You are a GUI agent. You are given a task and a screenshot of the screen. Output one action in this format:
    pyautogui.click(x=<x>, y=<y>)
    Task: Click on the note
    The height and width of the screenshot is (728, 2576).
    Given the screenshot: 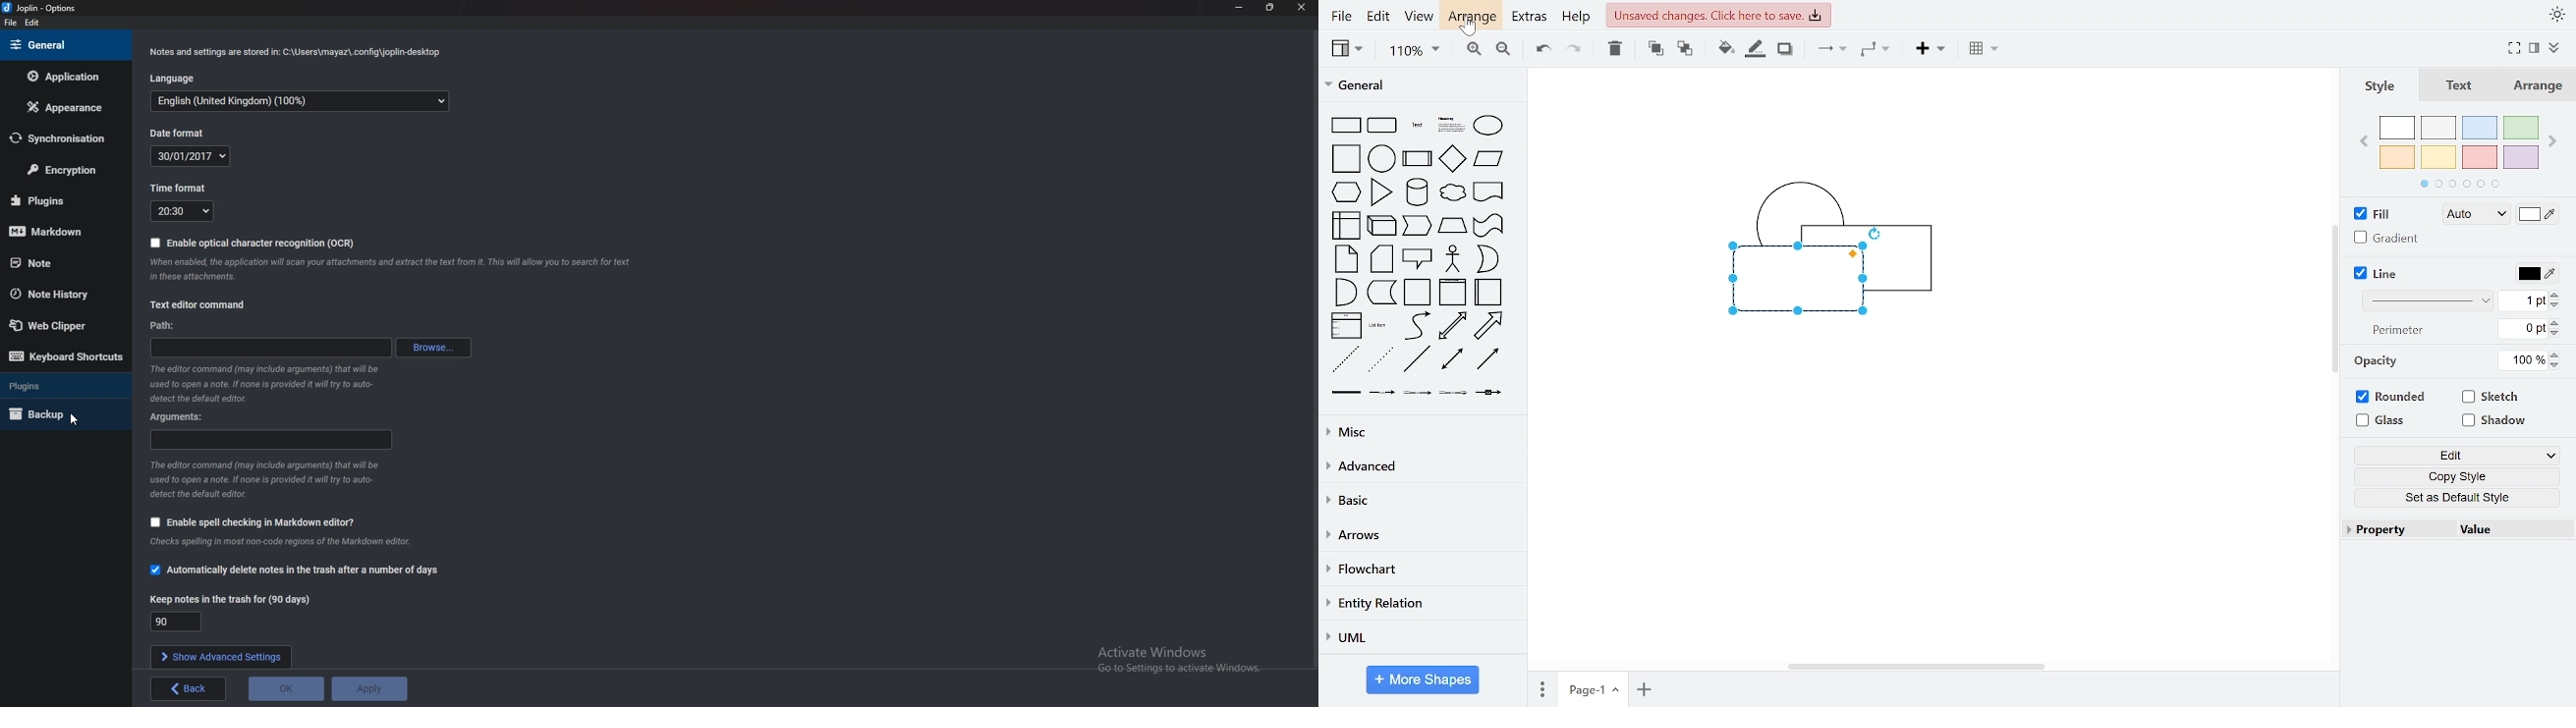 What is the action you would take?
    pyautogui.click(x=1346, y=259)
    